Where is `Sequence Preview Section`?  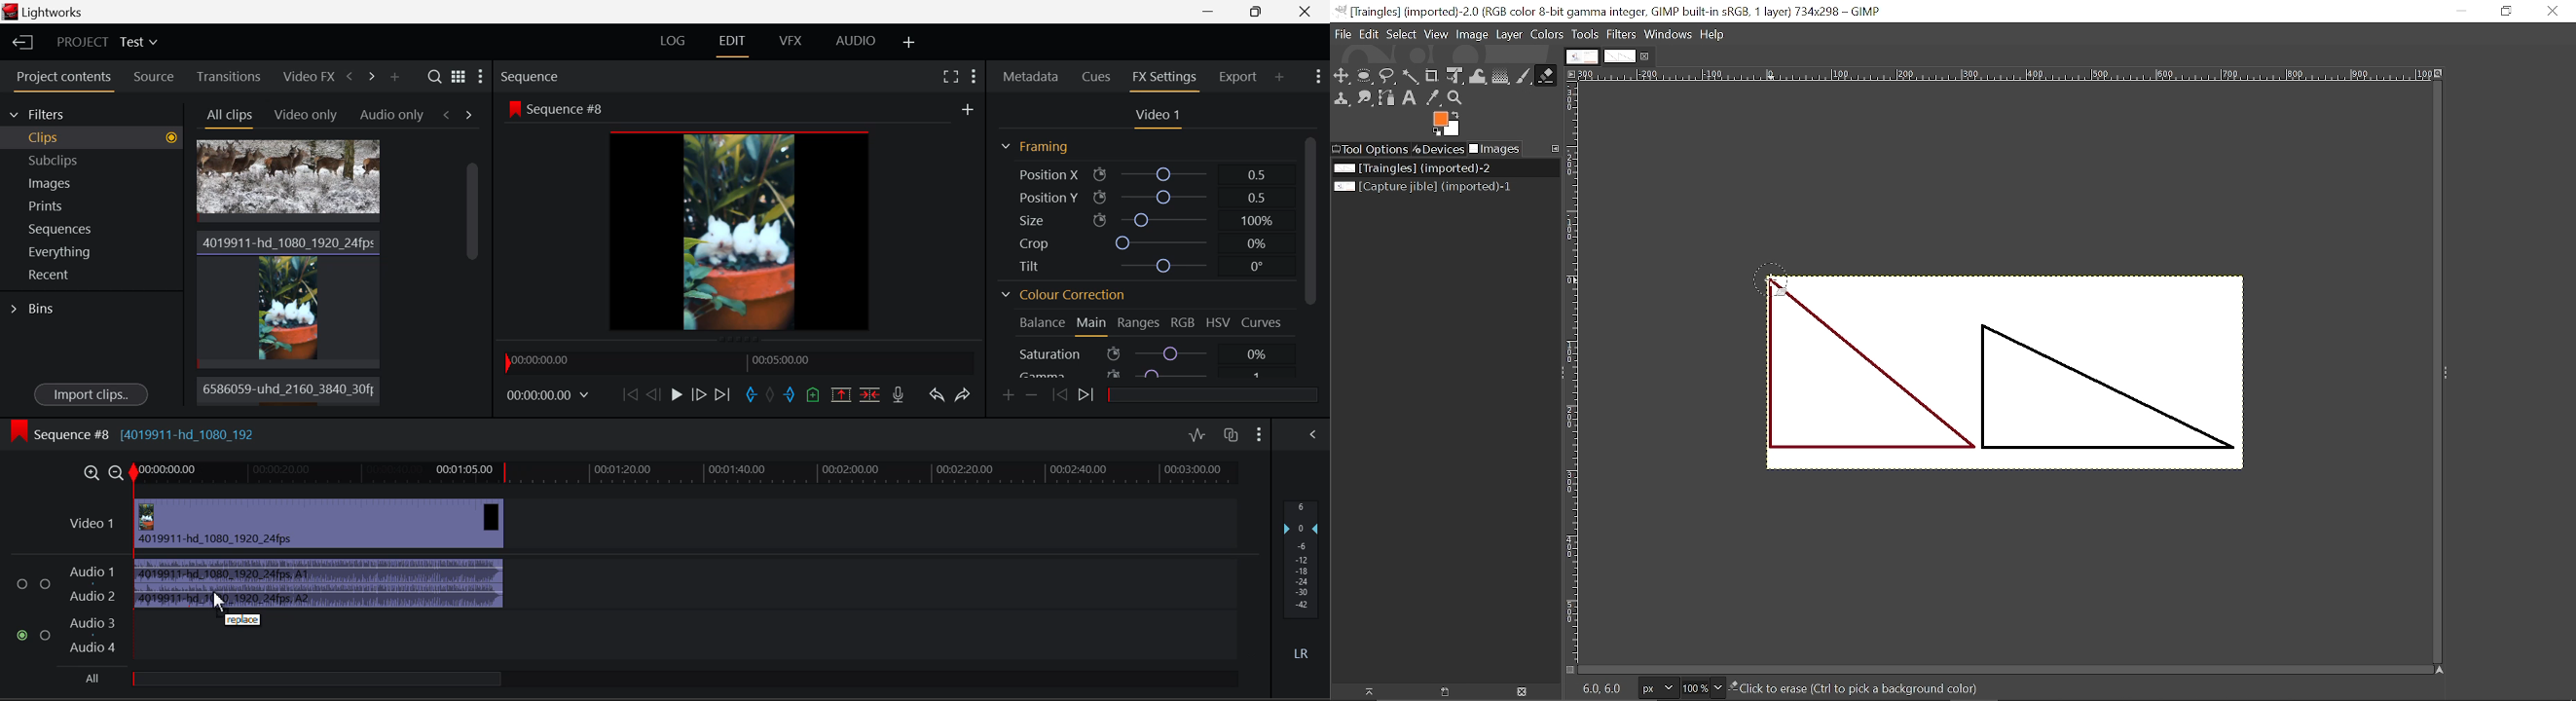
Sequence Preview Section is located at coordinates (560, 76).